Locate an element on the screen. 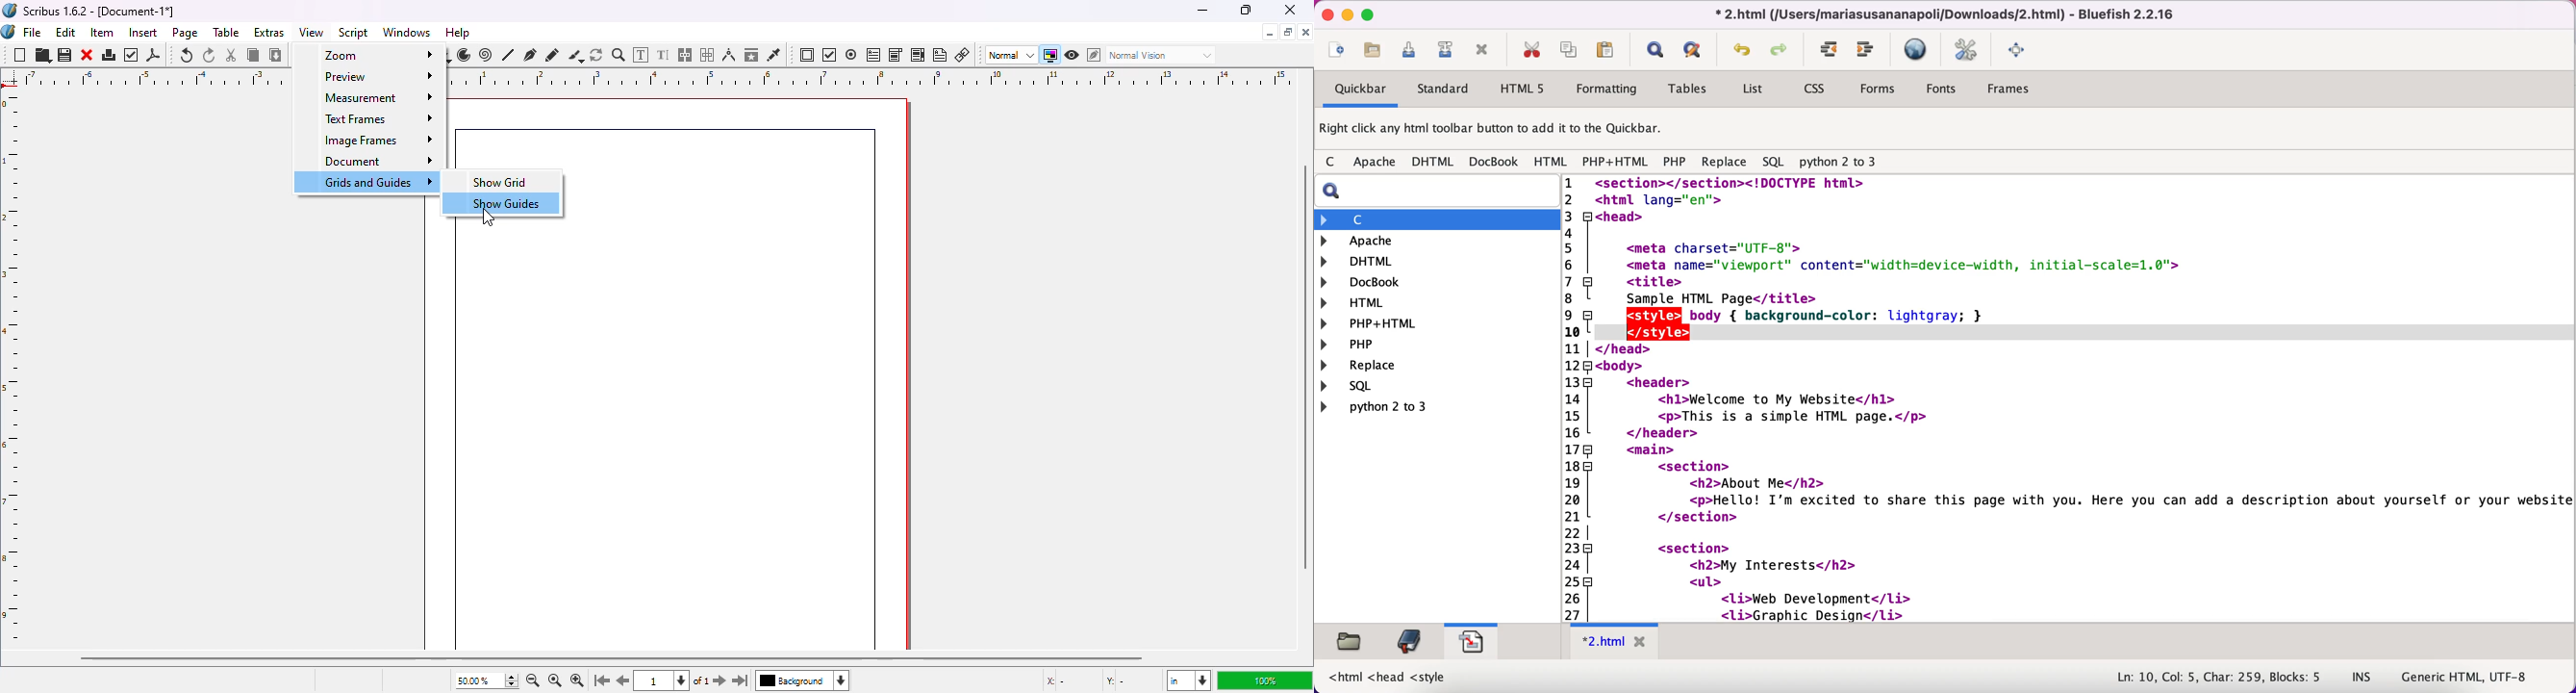 The width and height of the screenshot is (2576, 700). help is located at coordinates (458, 33).